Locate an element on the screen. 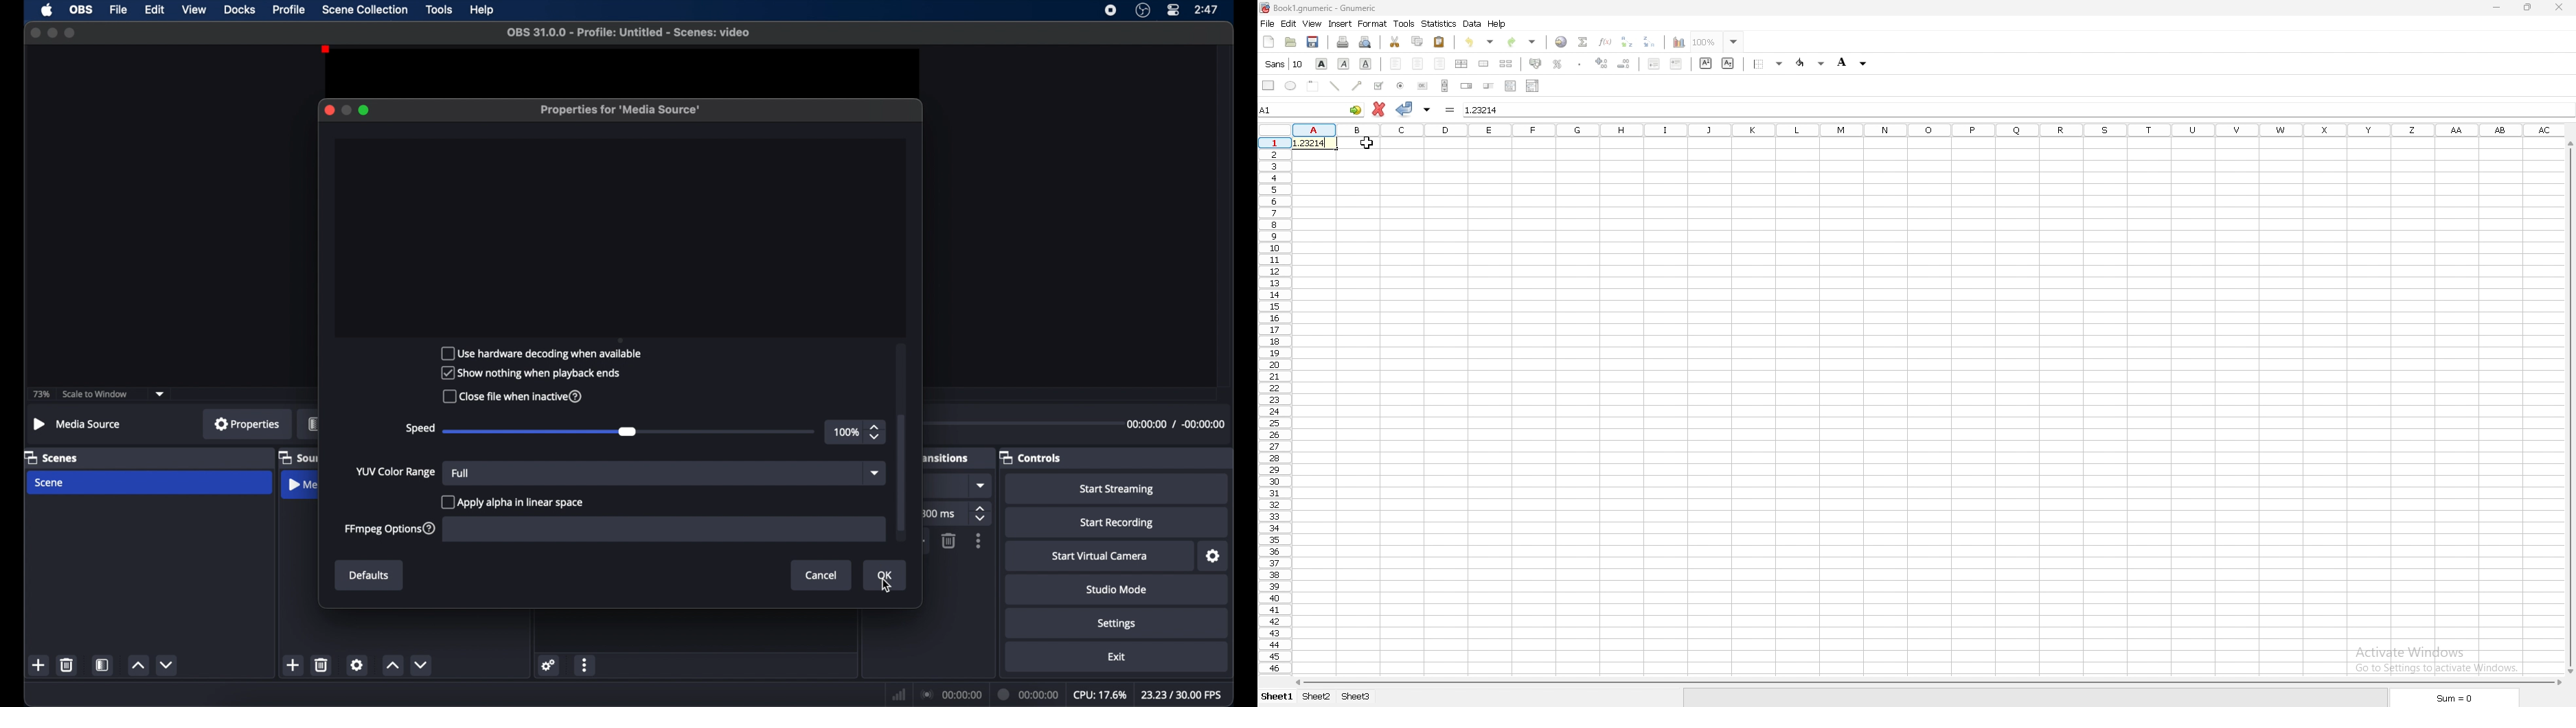 This screenshot has height=728, width=2576. undo is located at coordinates (1479, 43).